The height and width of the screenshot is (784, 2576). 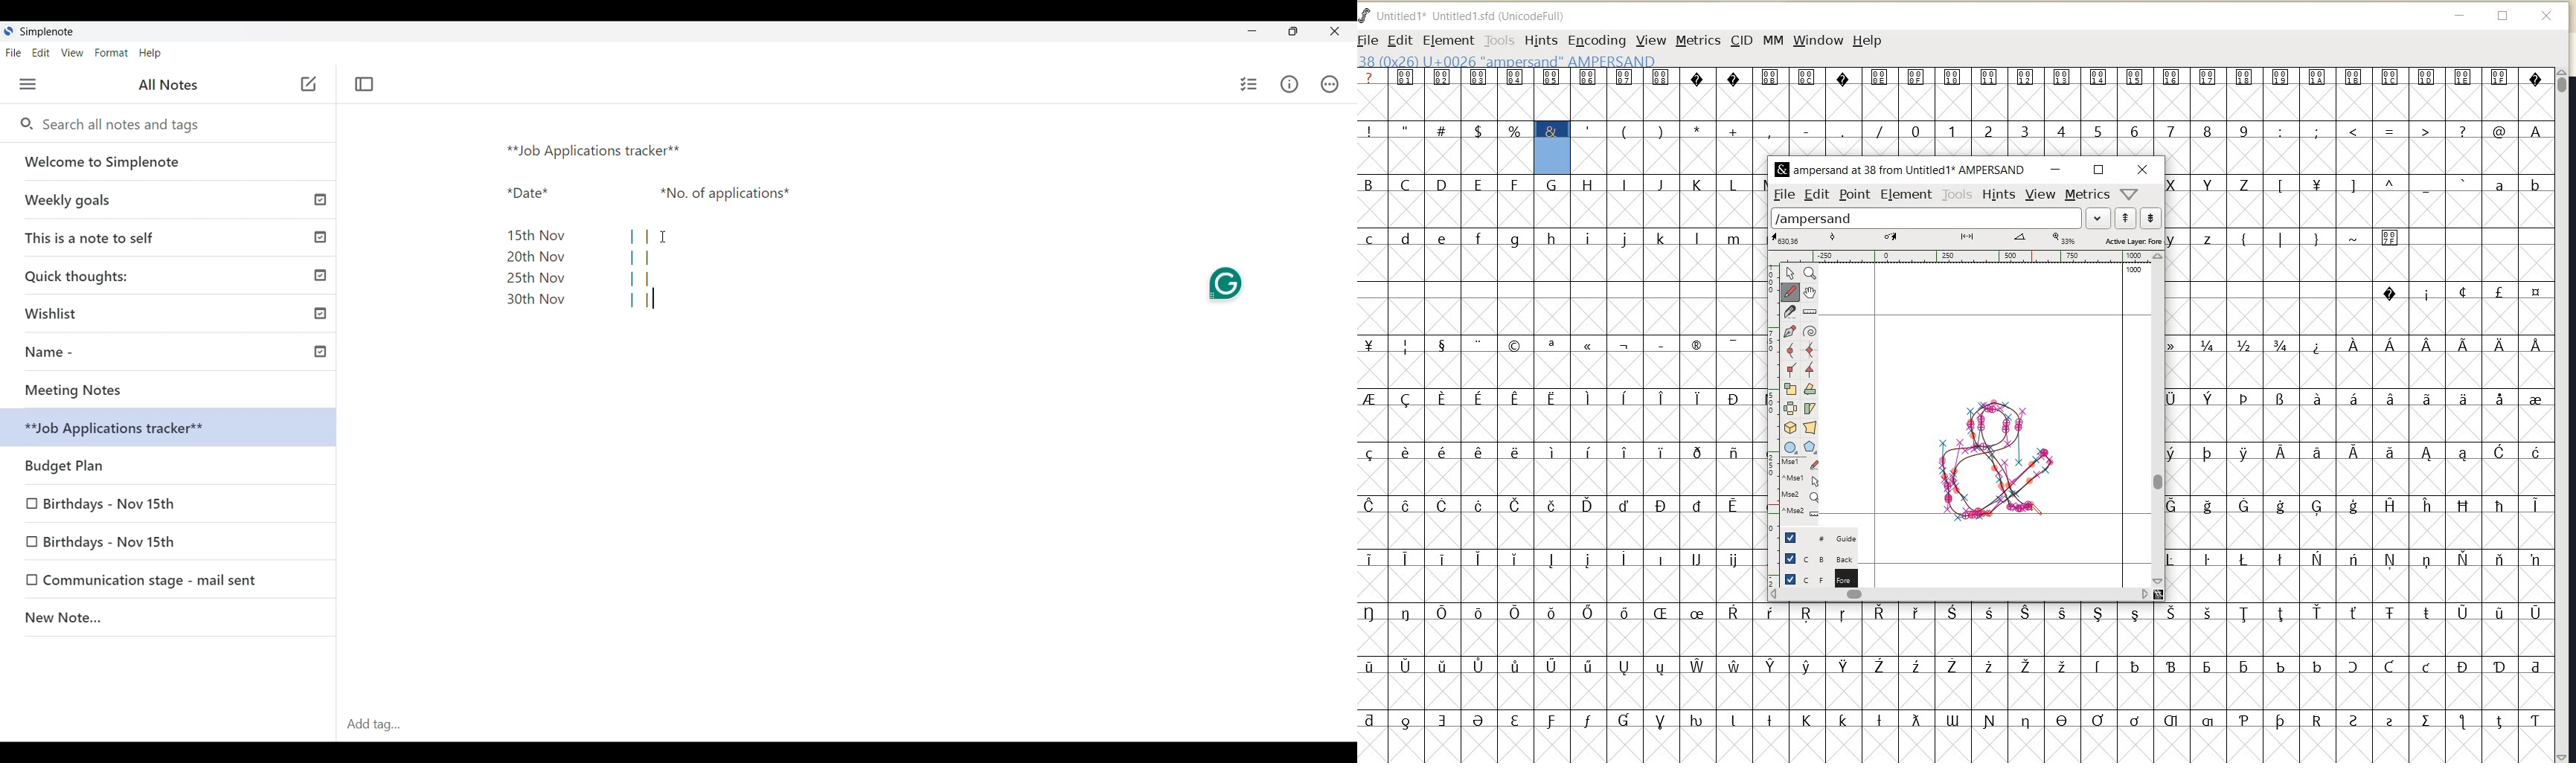 What do you see at coordinates (847, 725) in the screenshot?
I see `Click to type in tag` at bounding box center [847, 725].